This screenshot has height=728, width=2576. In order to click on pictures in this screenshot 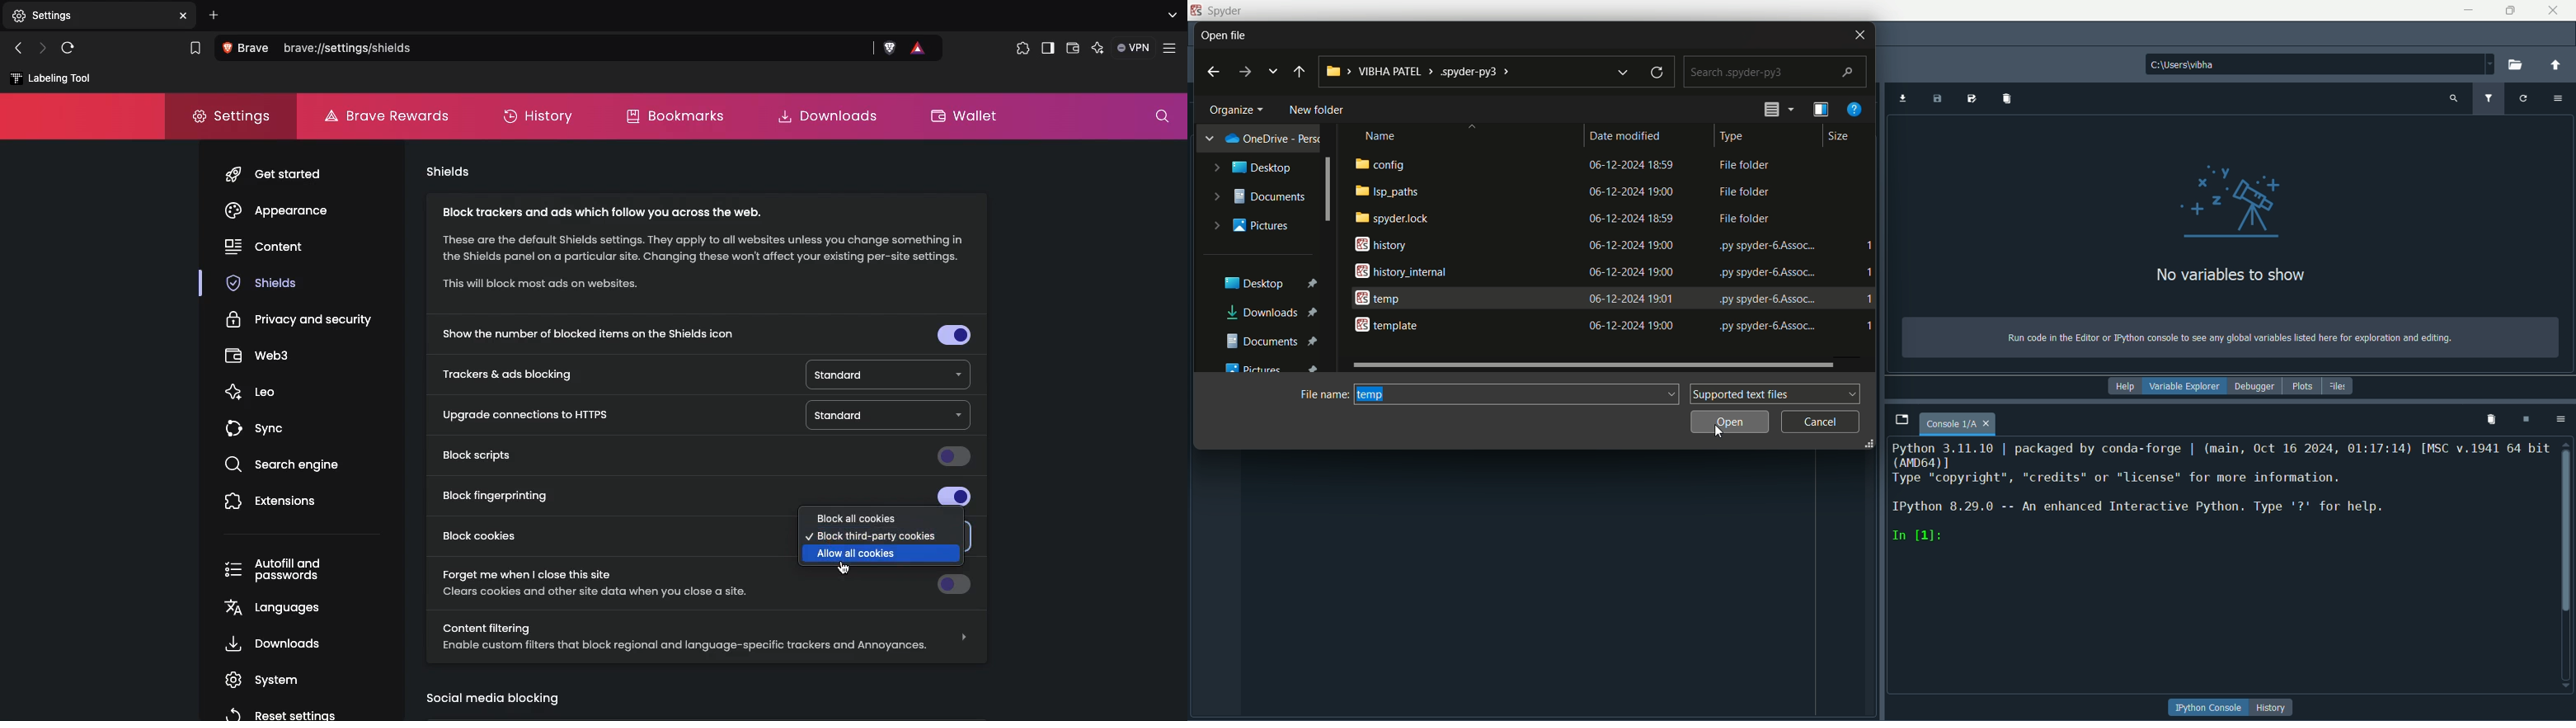, I will do `click(1254, 224)`.